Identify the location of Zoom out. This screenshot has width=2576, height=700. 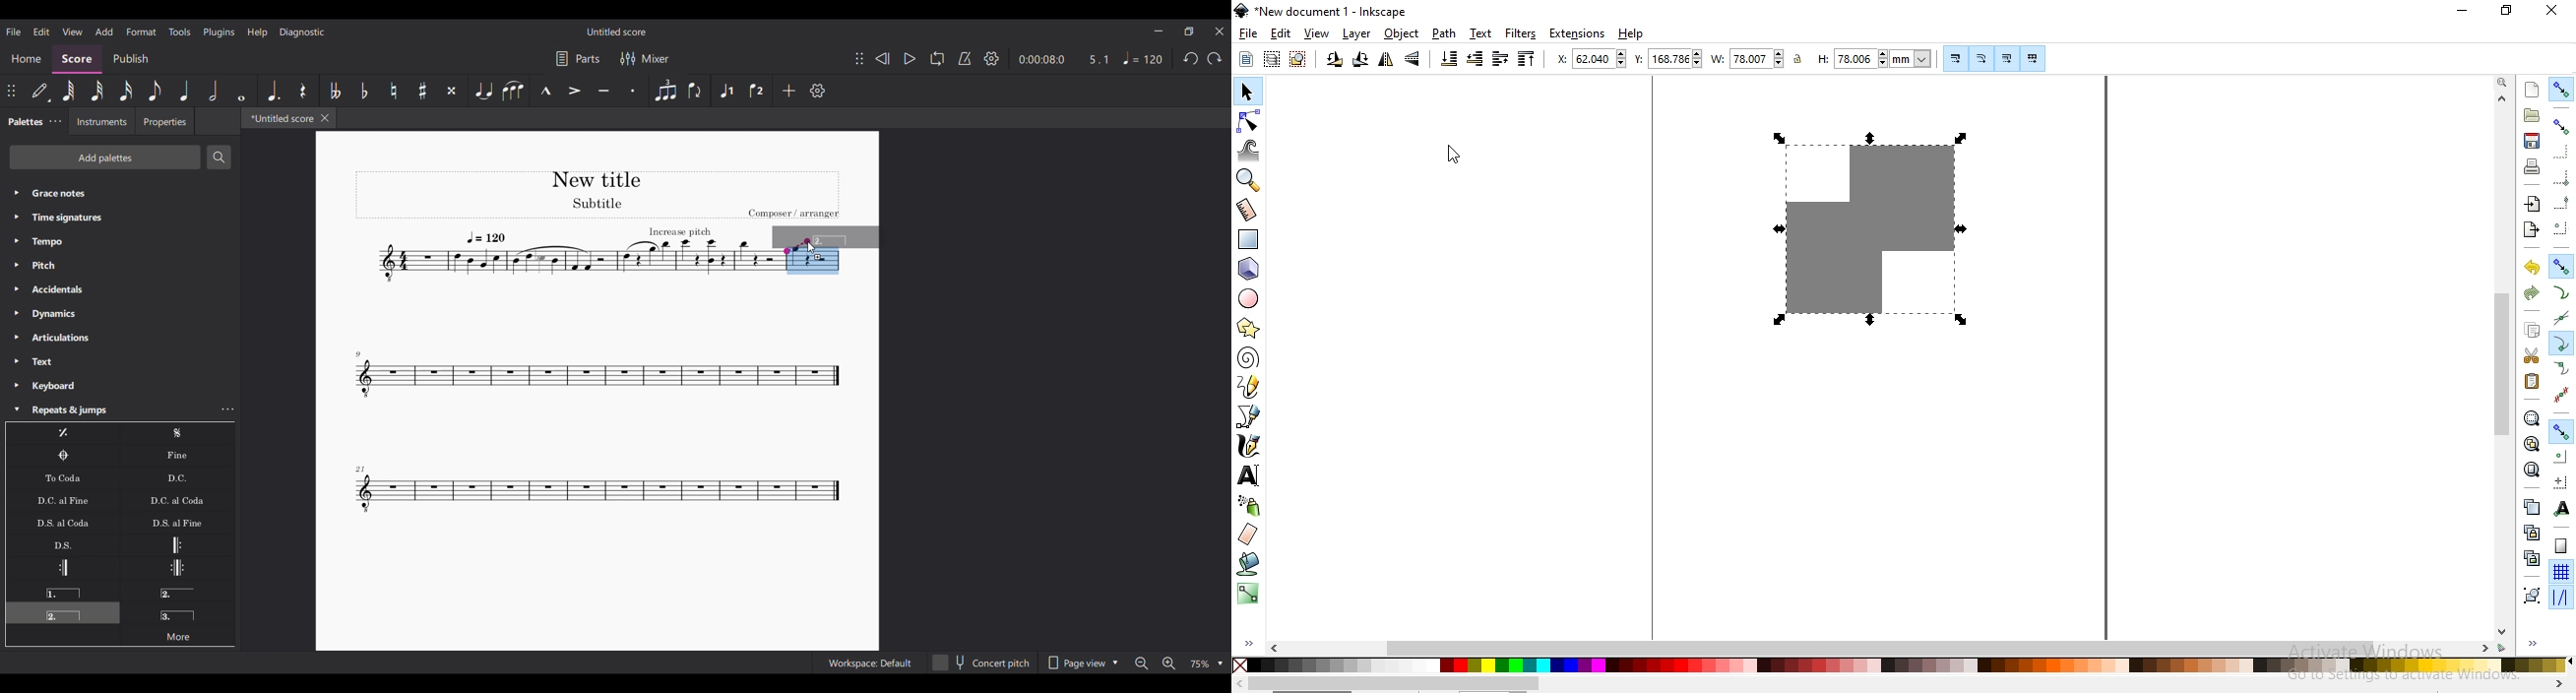
(1143, 663).